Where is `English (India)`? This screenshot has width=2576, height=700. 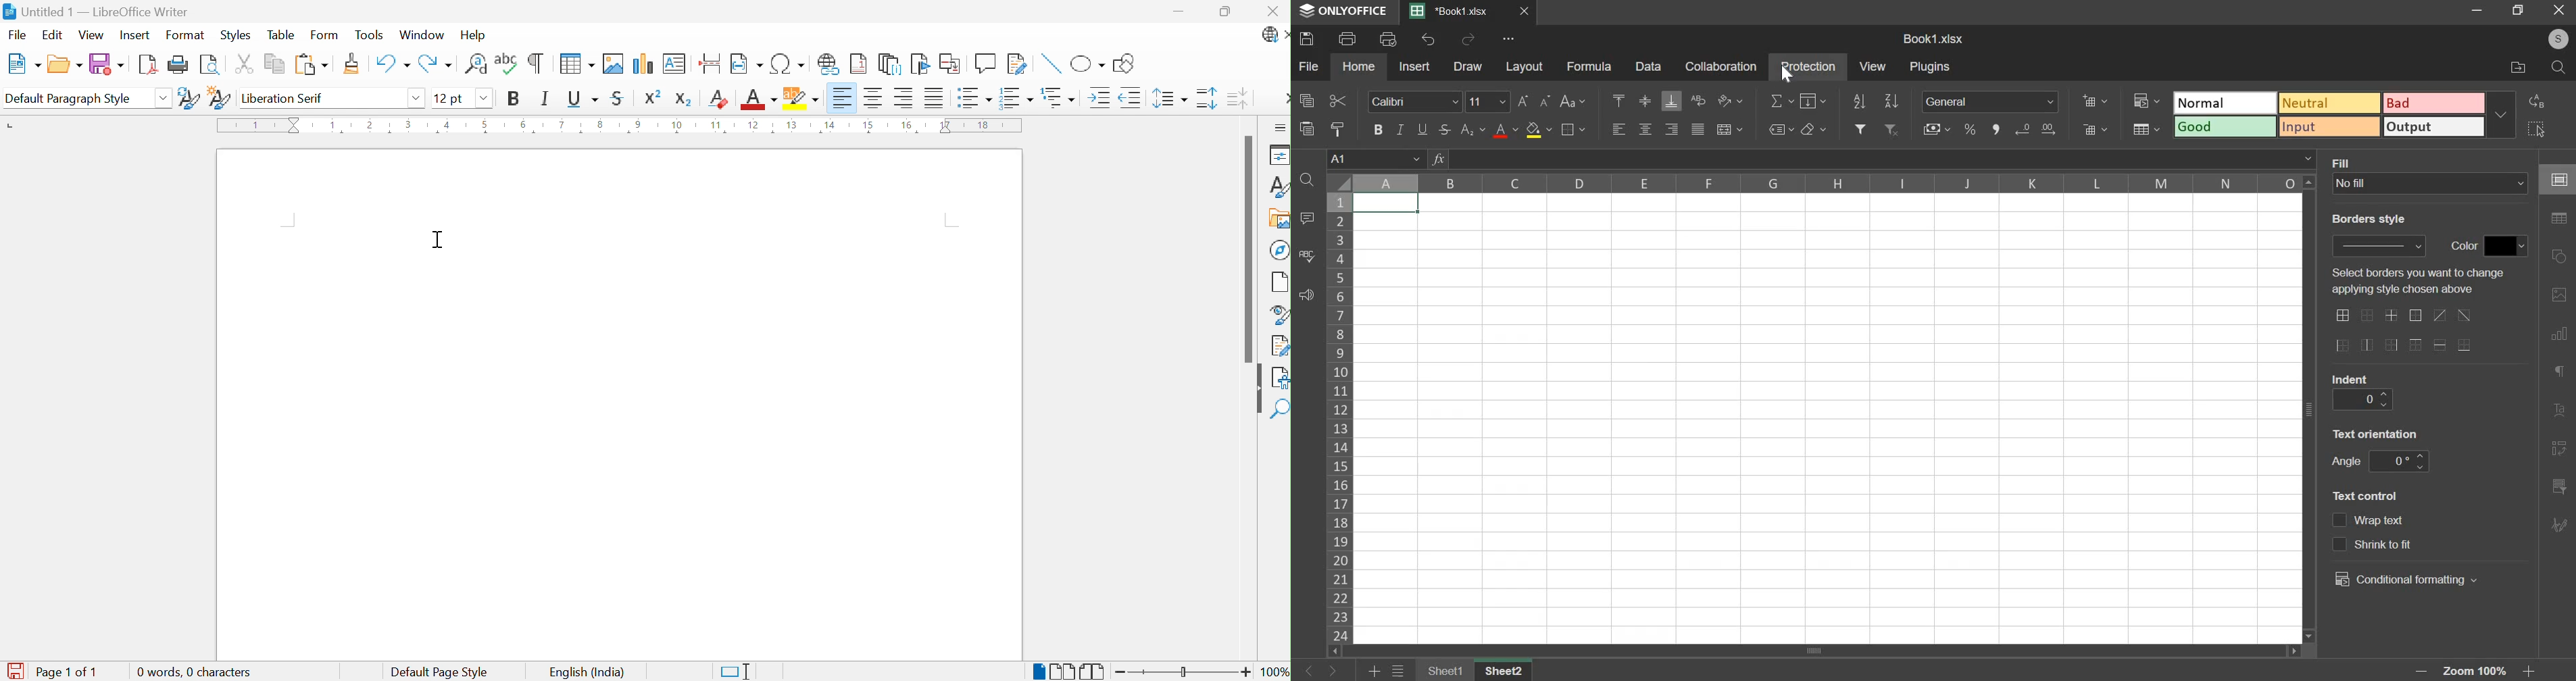
English (India) is located at coordinates (586, 672).